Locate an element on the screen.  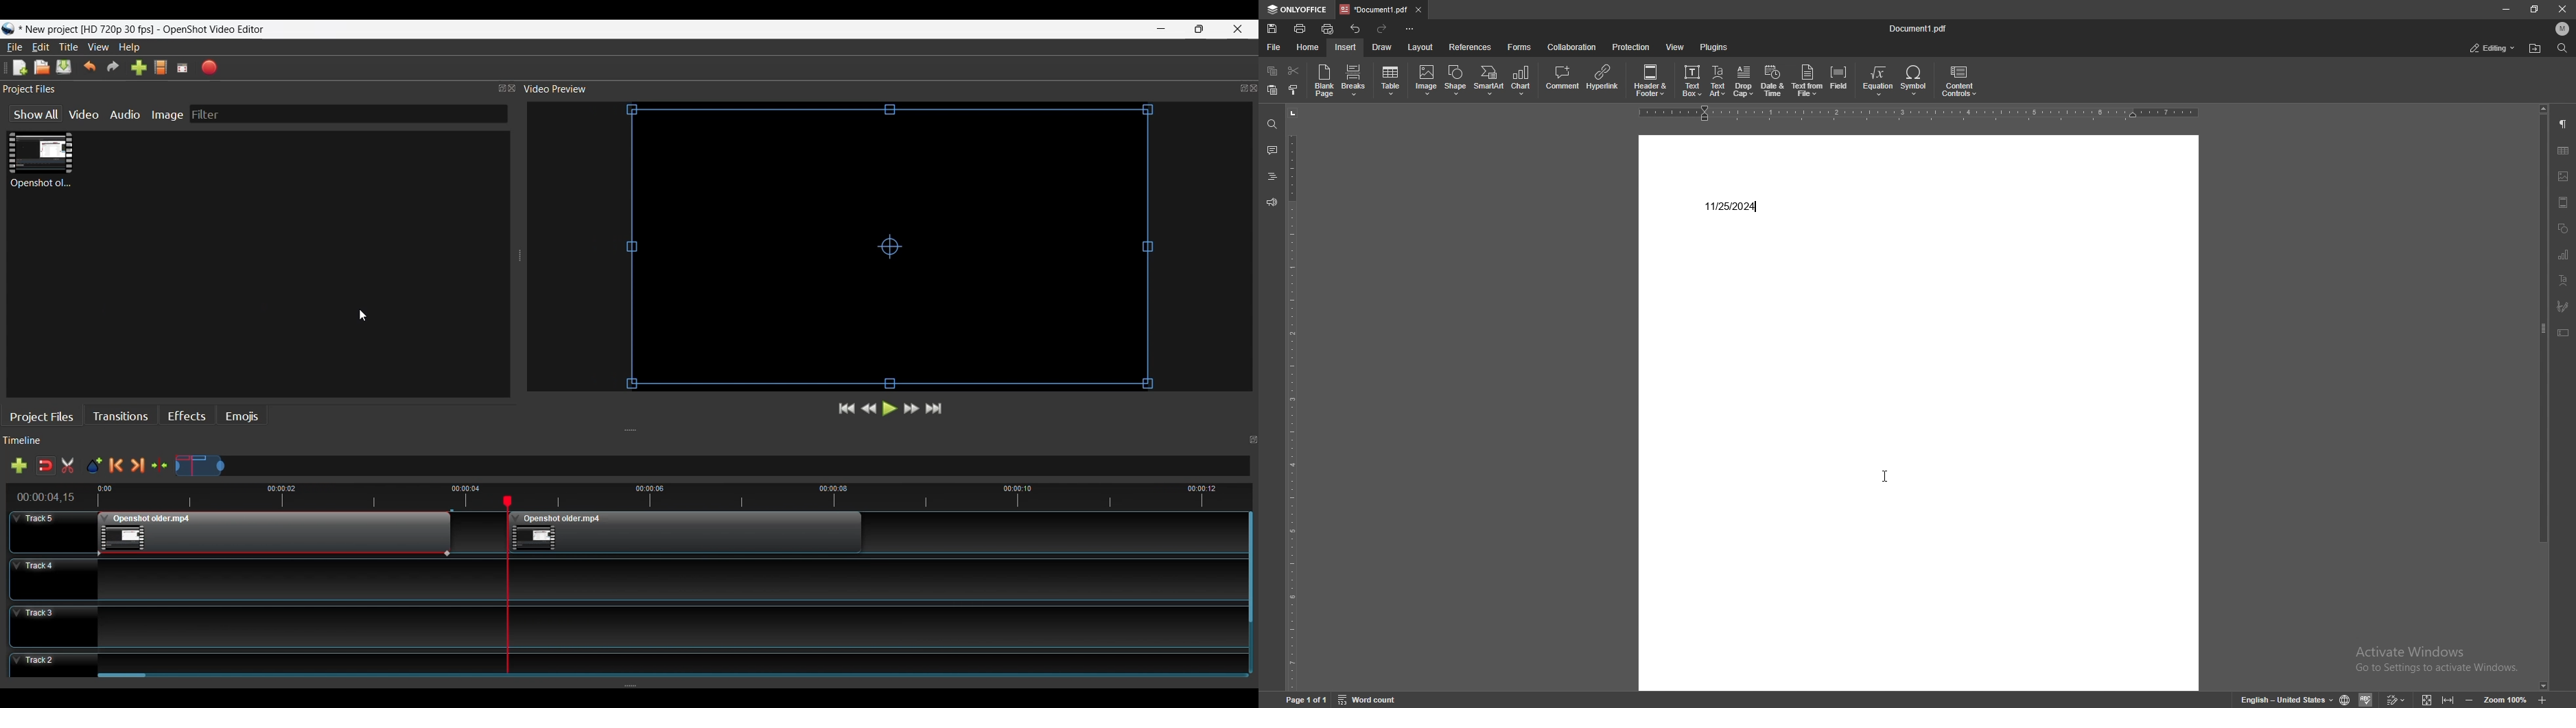
Undo is located at coordinates (90, 68).